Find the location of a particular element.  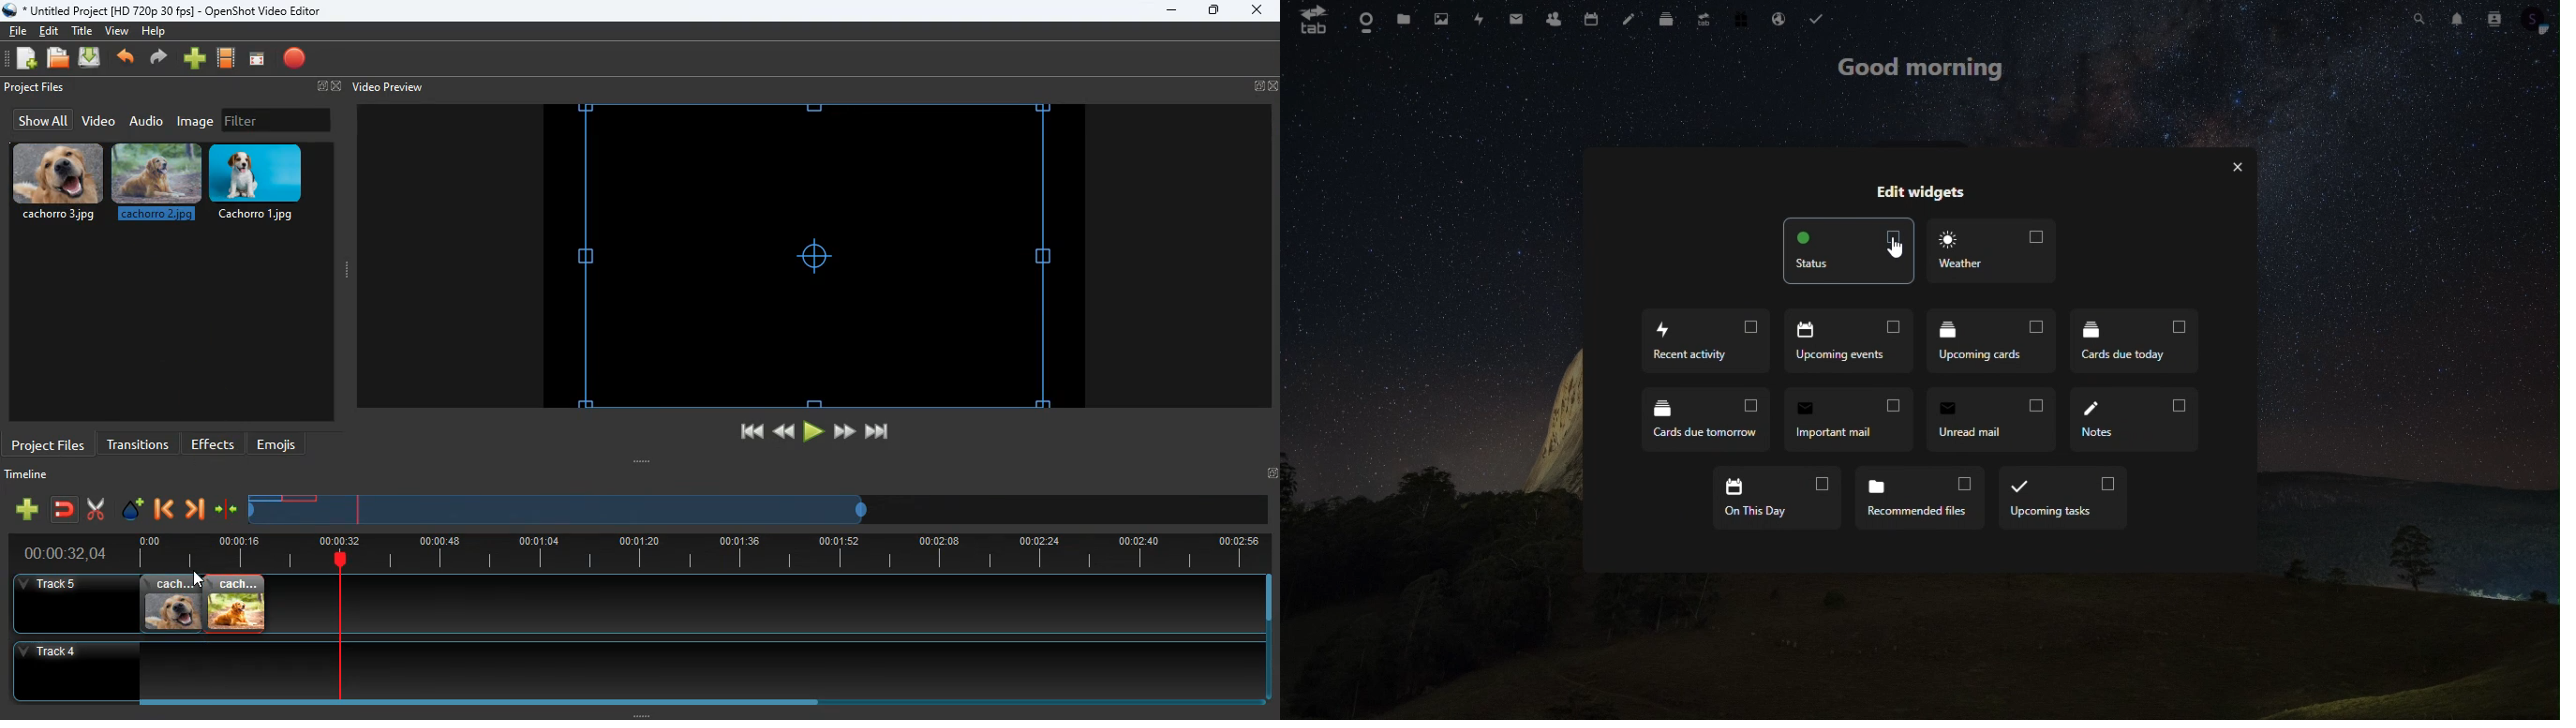

play is located at coordinates (814, 432).